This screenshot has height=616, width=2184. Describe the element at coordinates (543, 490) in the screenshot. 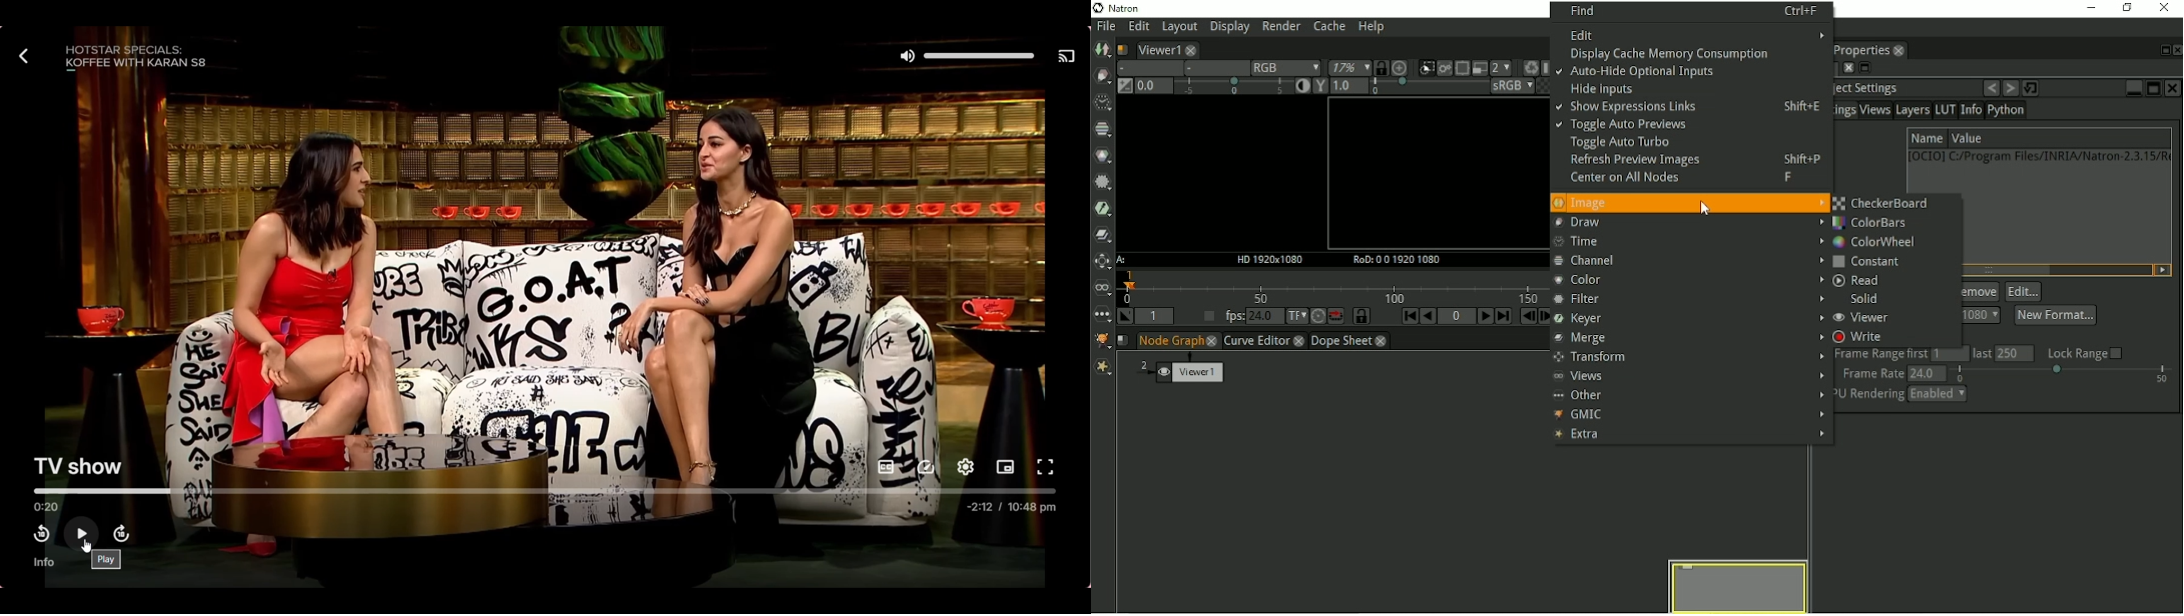

I see `Video timeline` at that location.